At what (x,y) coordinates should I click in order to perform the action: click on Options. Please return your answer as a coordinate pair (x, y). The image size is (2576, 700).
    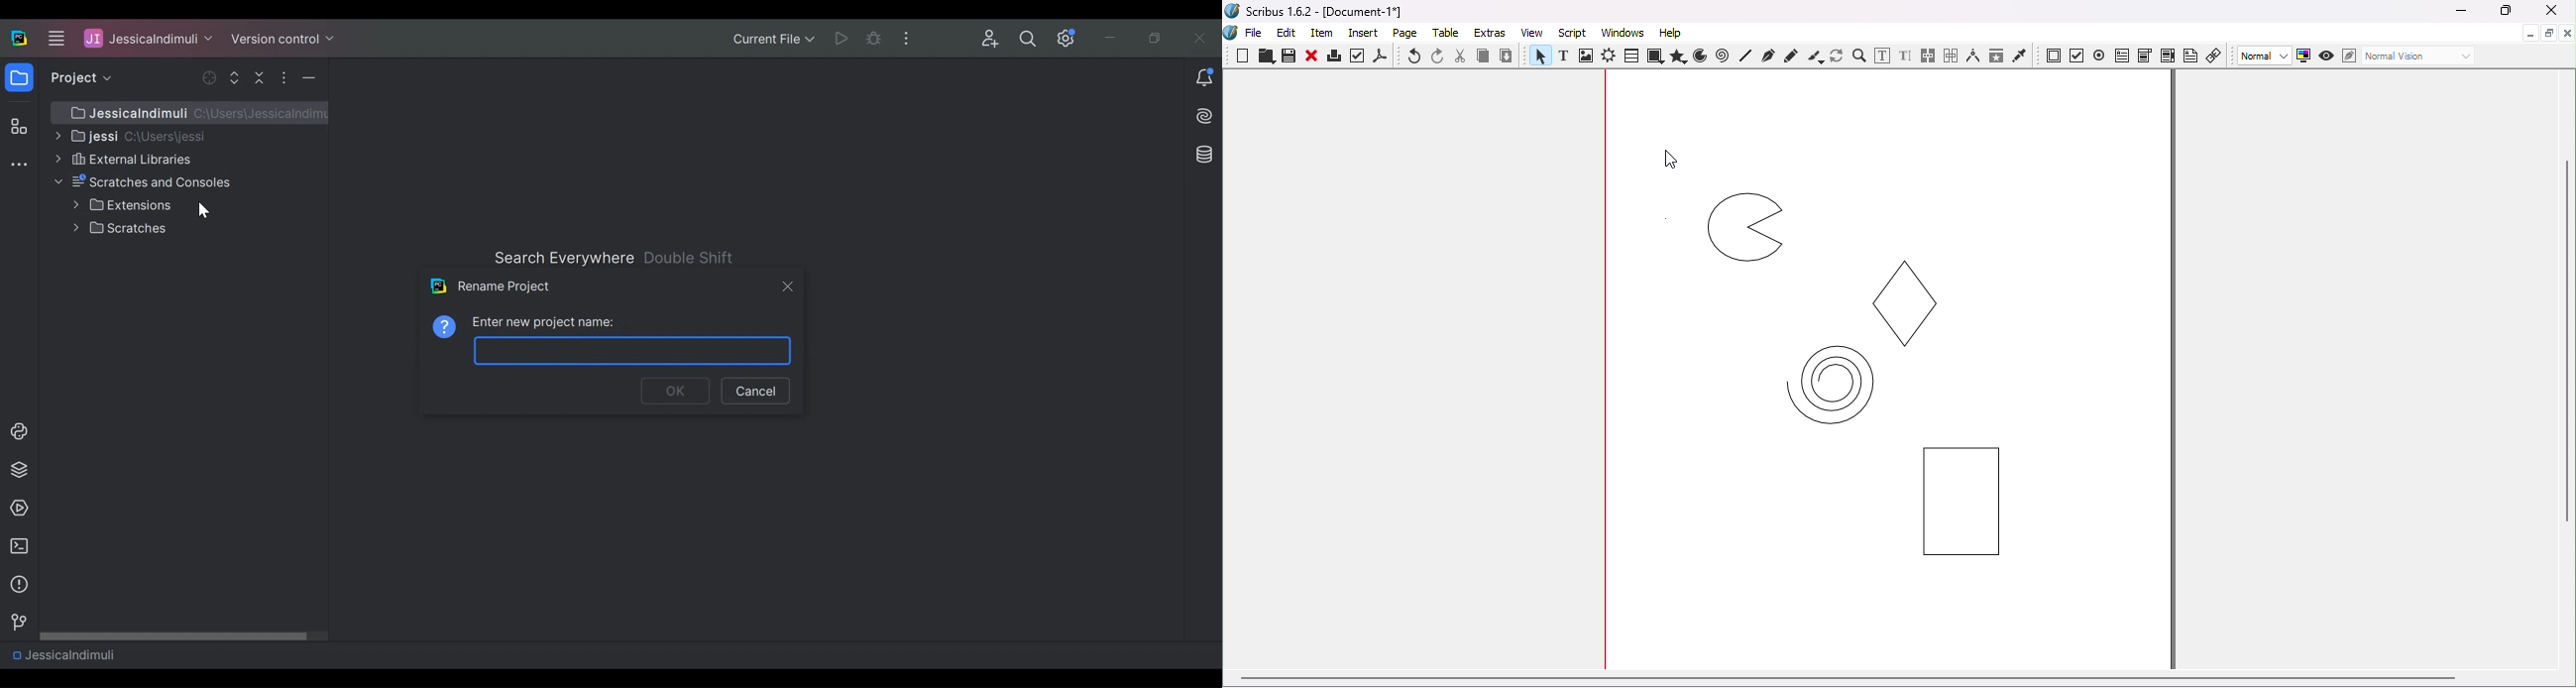
    Looking at the image, I should click on (283, 78).